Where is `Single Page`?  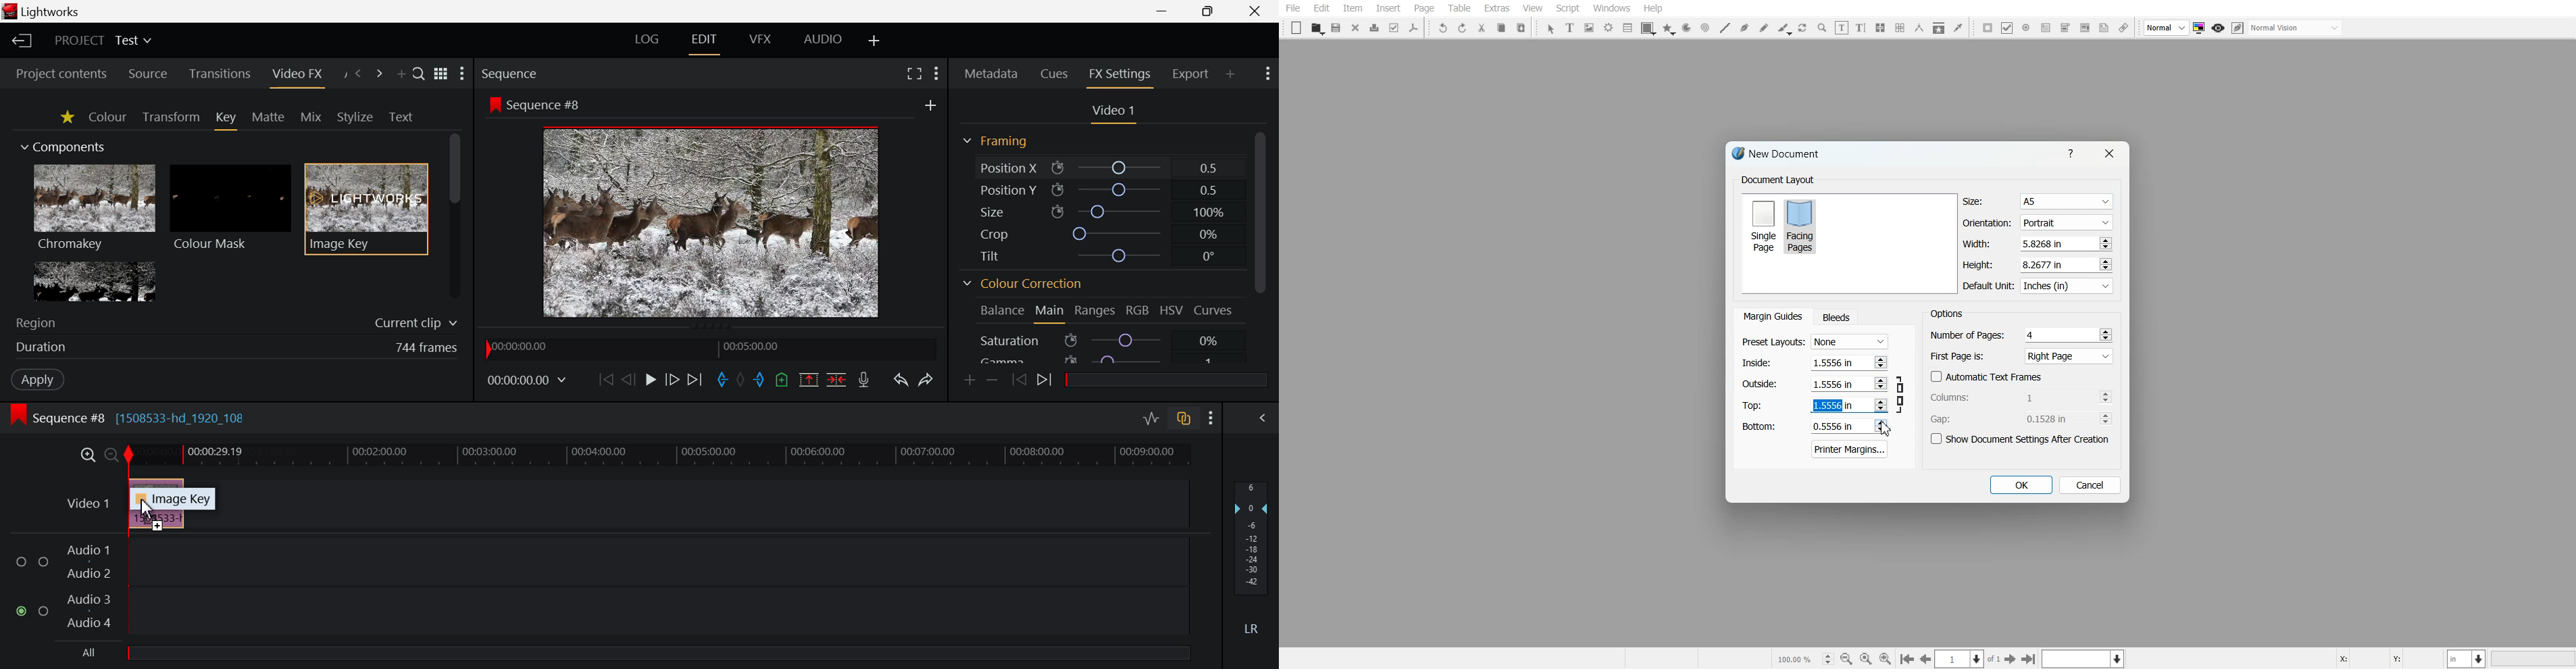 Single Page is located at coordinates (1763, 225).